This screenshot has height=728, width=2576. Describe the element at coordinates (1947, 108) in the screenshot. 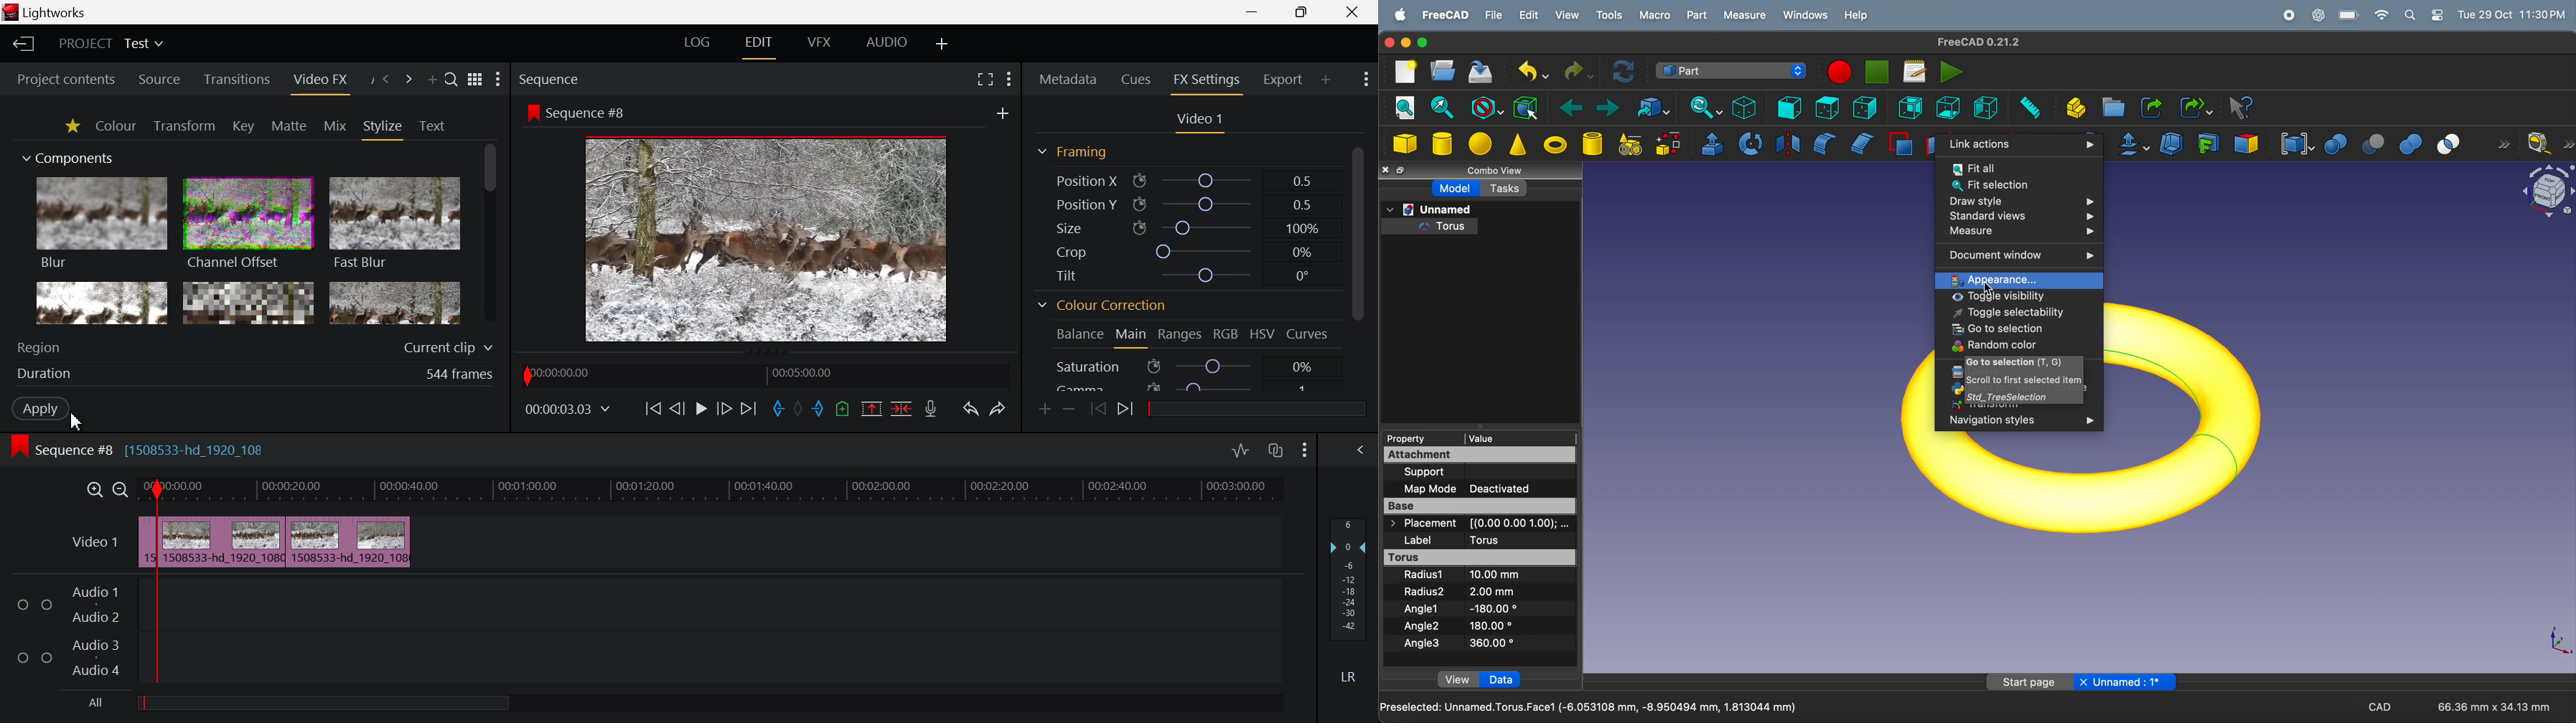

I see `bottom view` at that location.